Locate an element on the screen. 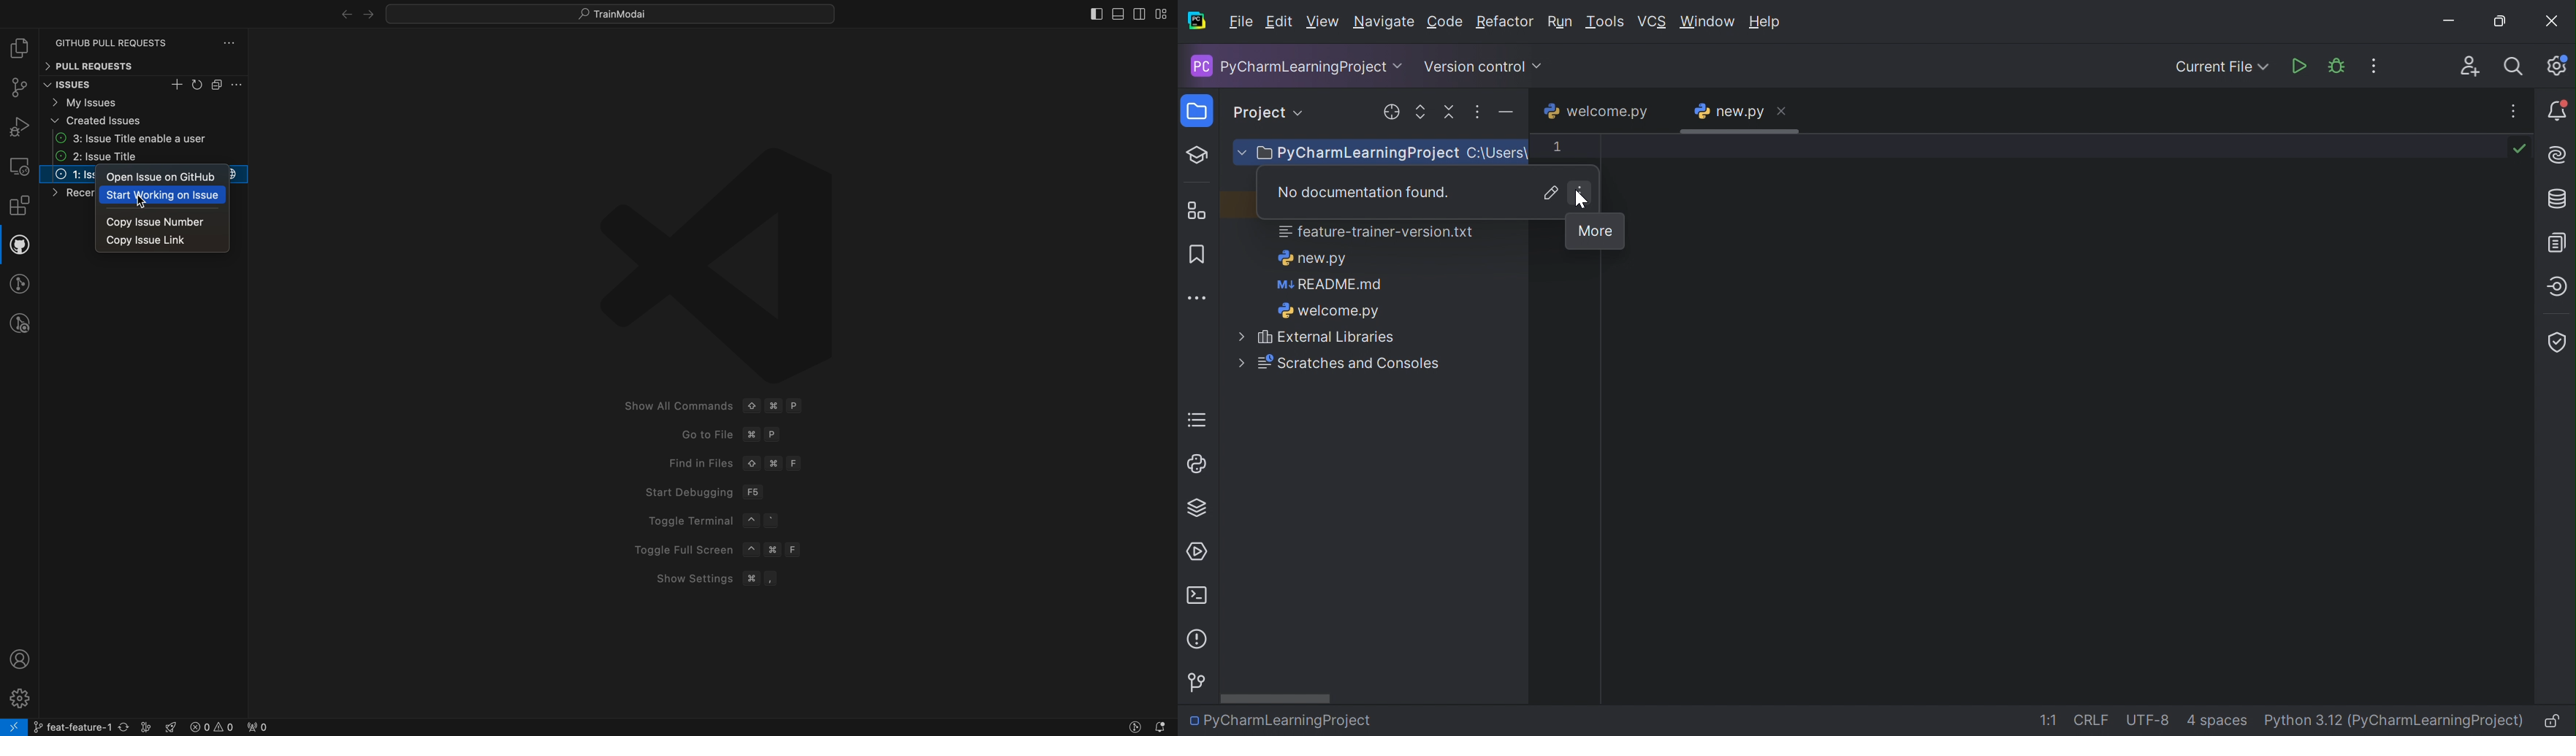 This screenshot has width=2576, height=756. Drop down is located at coordinates (1539, 66).